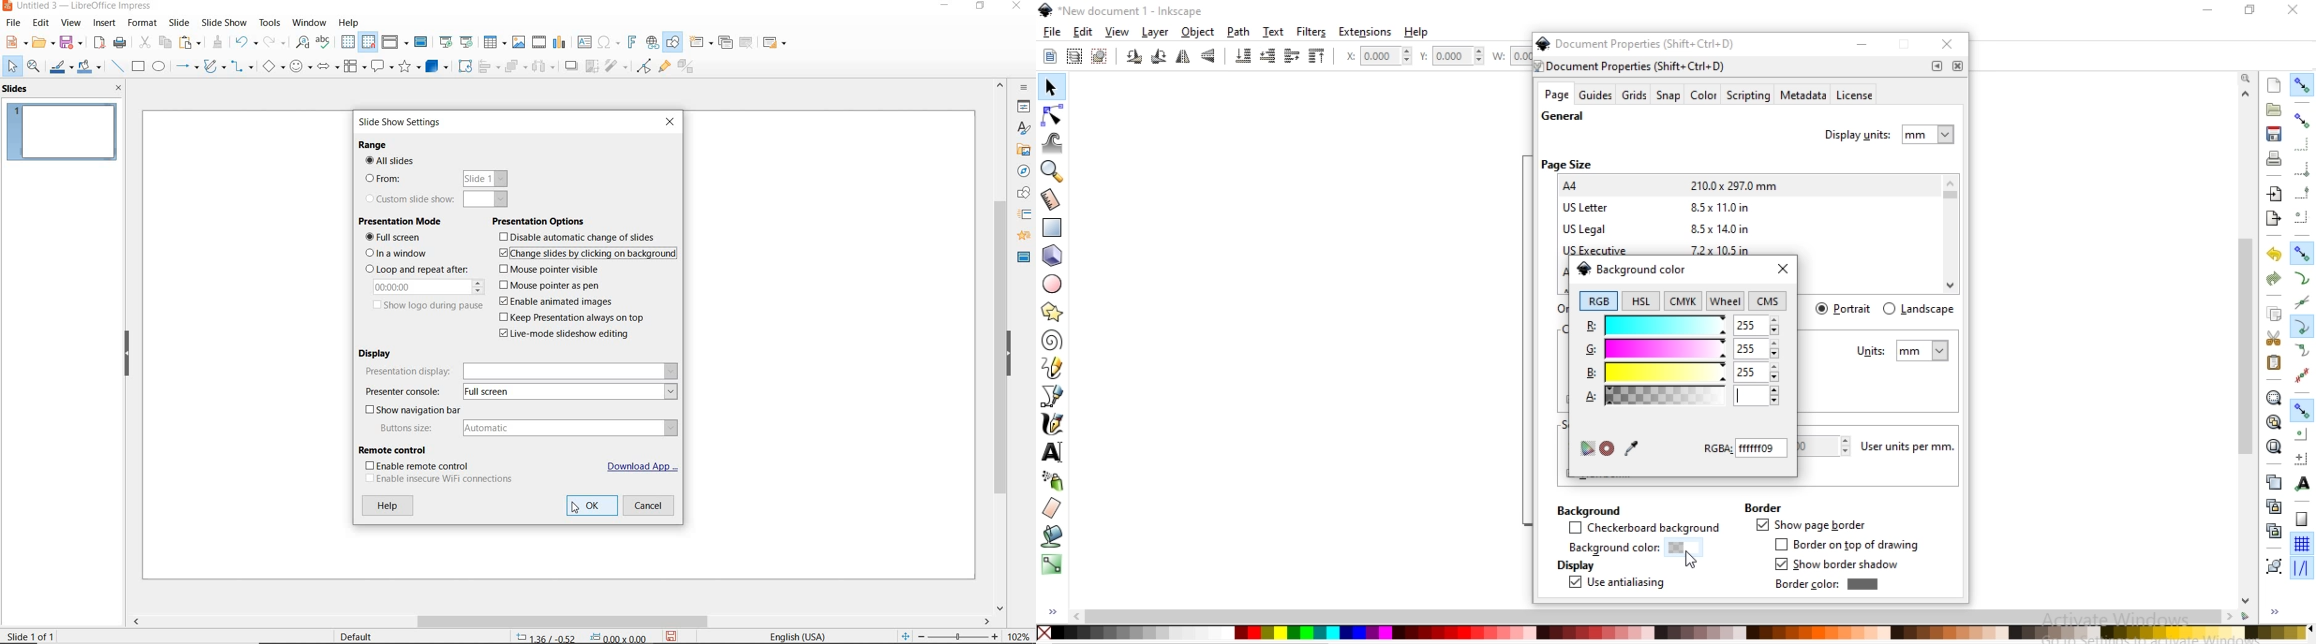 Image resolution: width=2324 pixels, height=644 pixels. Describe the element at coordinates (1918, 309) in the screenshot. I see `landscape` at that location.